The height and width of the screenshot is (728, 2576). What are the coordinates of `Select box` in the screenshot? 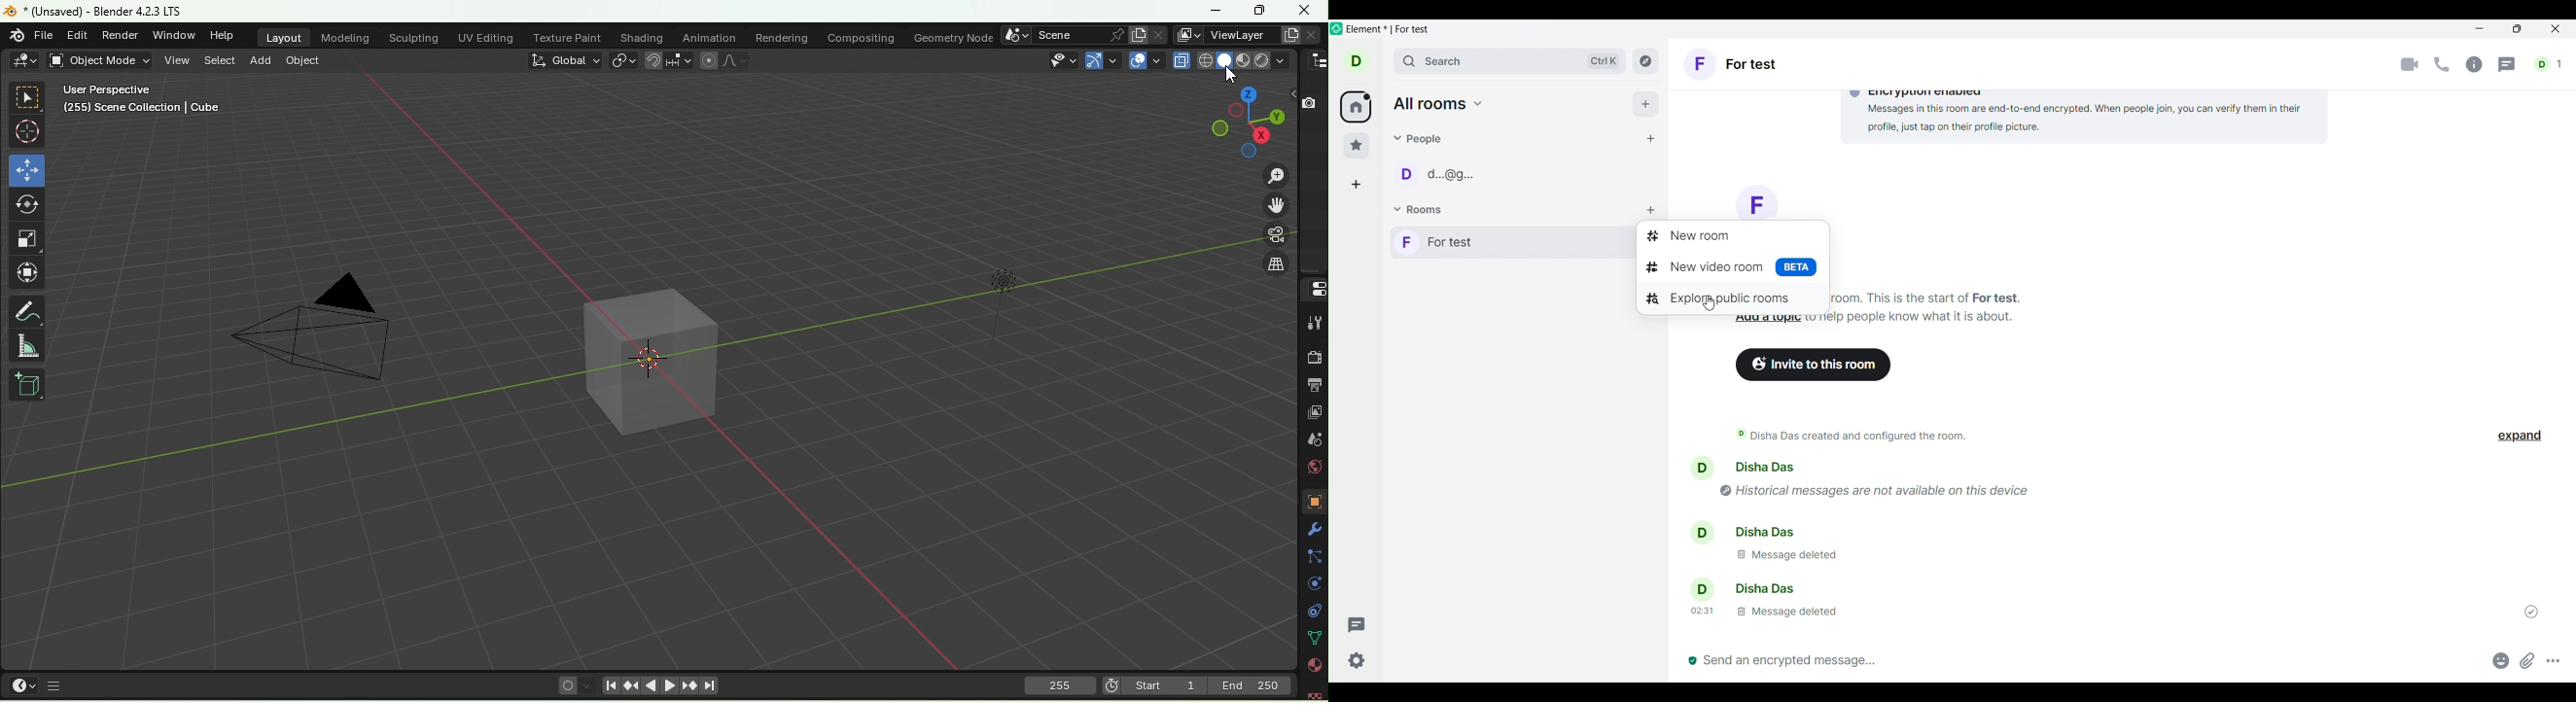 It's located at (29, 96).